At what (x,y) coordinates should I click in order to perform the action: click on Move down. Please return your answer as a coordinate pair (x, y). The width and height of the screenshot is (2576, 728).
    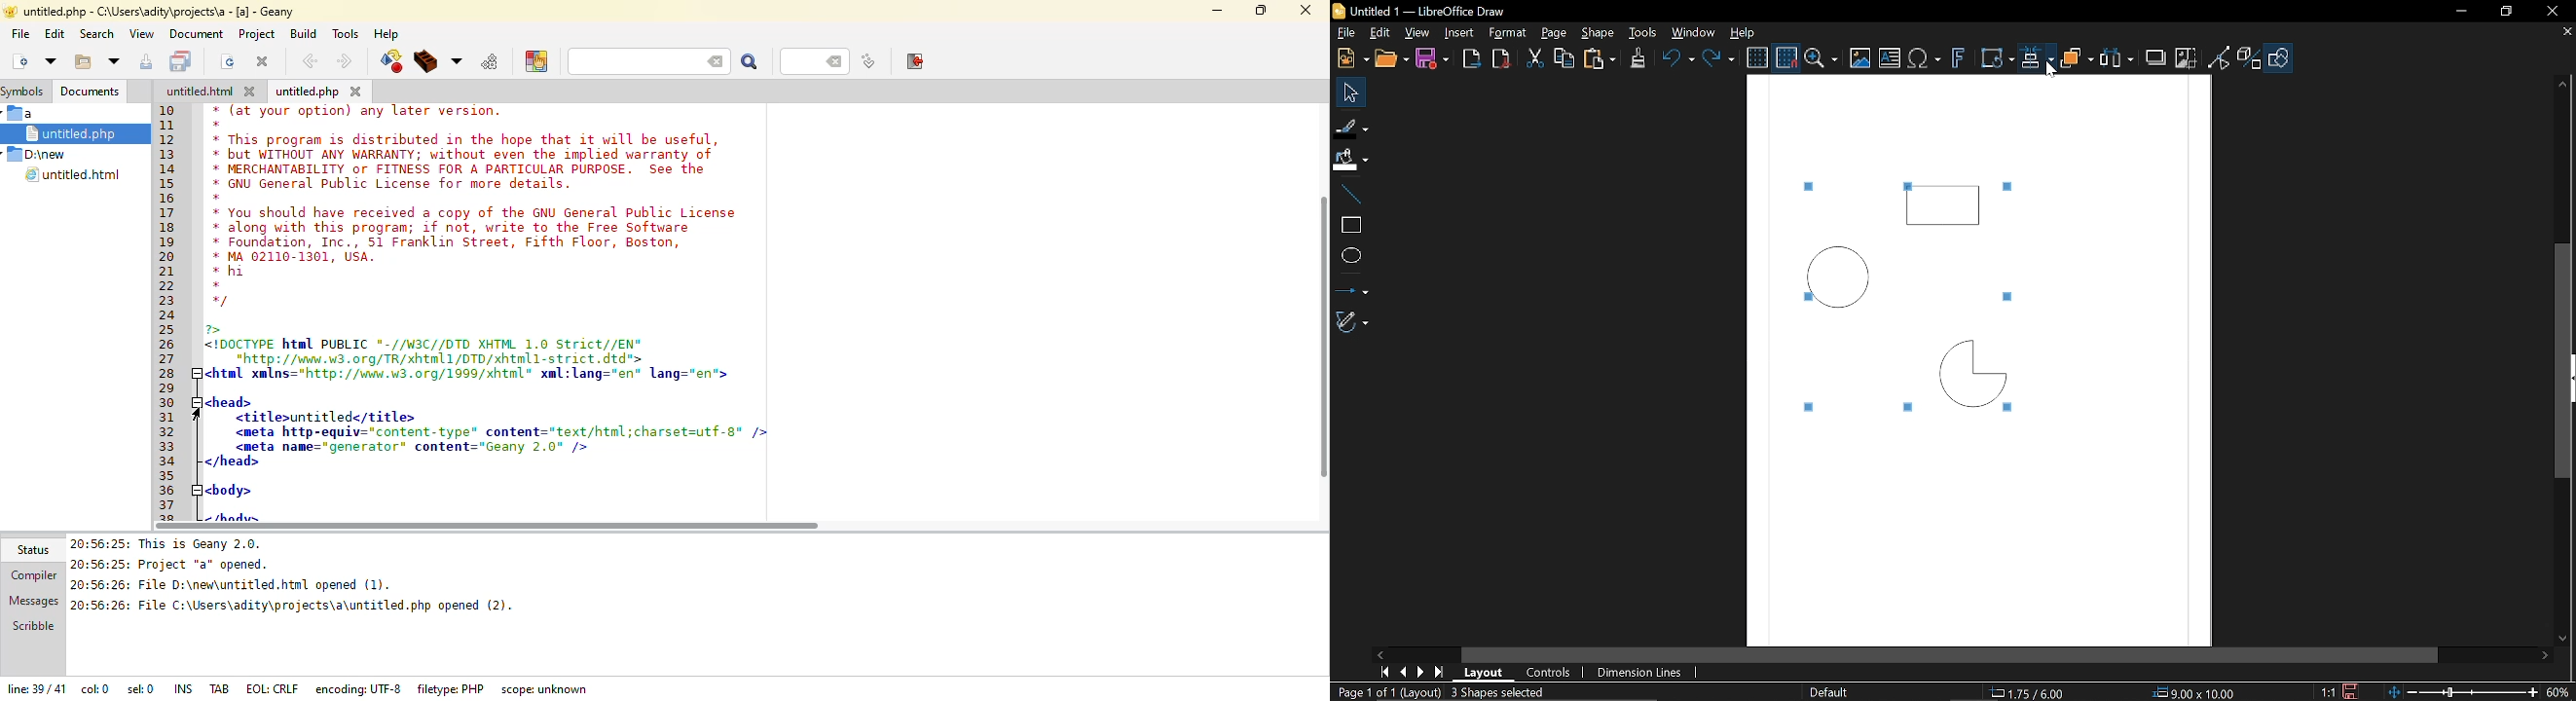
    Looking at the image, I should click on (2565, 639).